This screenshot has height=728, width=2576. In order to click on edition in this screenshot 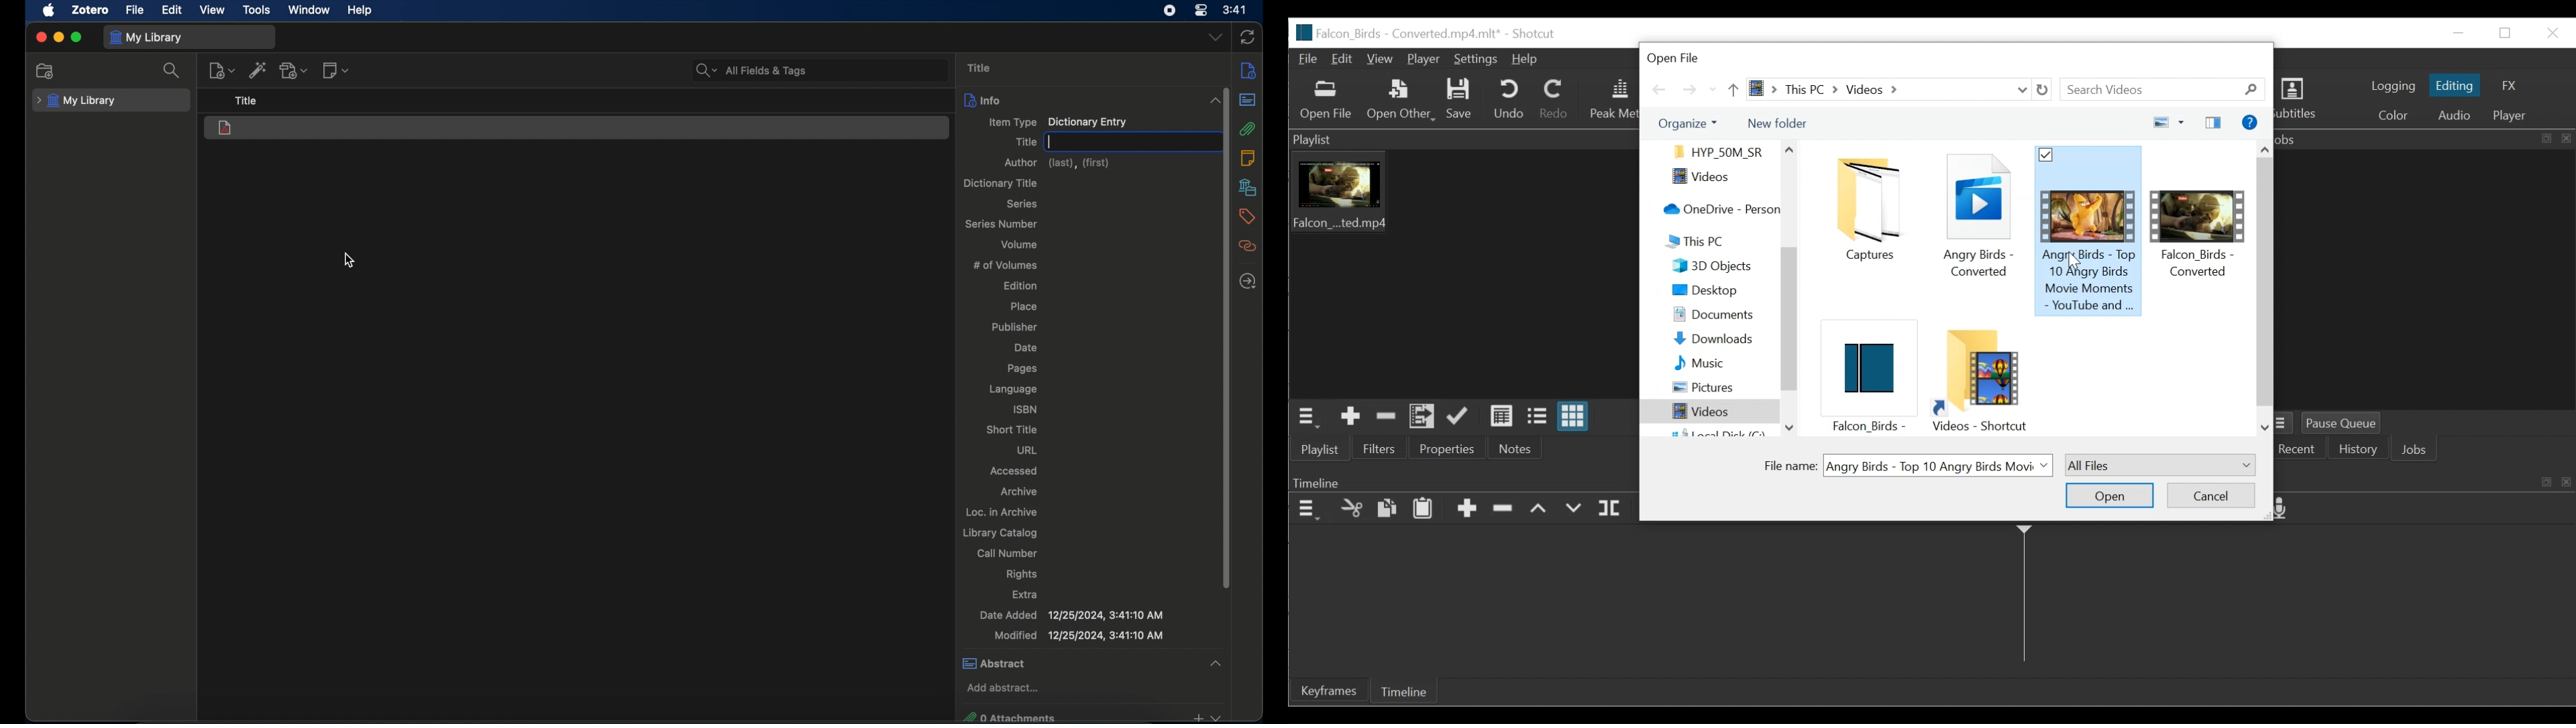, I will do `click(1021, 285)`.